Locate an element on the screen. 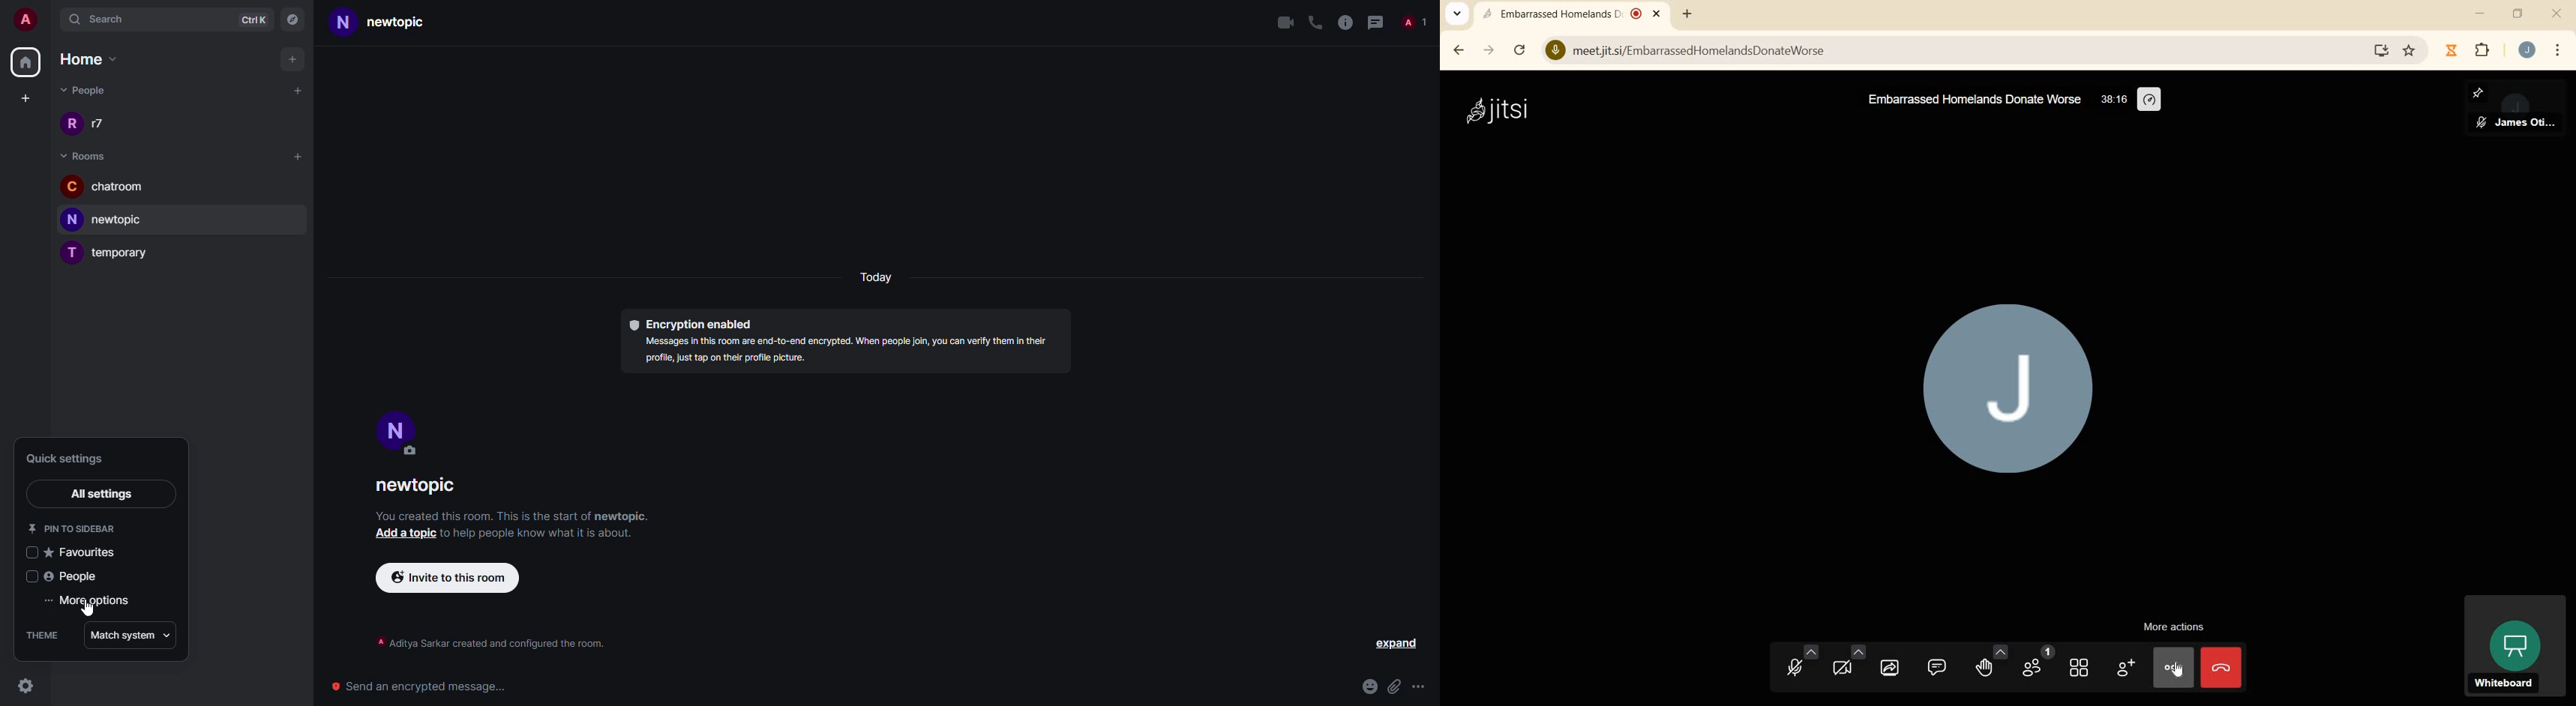 Image resolution: width=2576 pixels, height=728 pixels. back is located at coordinates (1456, 51).